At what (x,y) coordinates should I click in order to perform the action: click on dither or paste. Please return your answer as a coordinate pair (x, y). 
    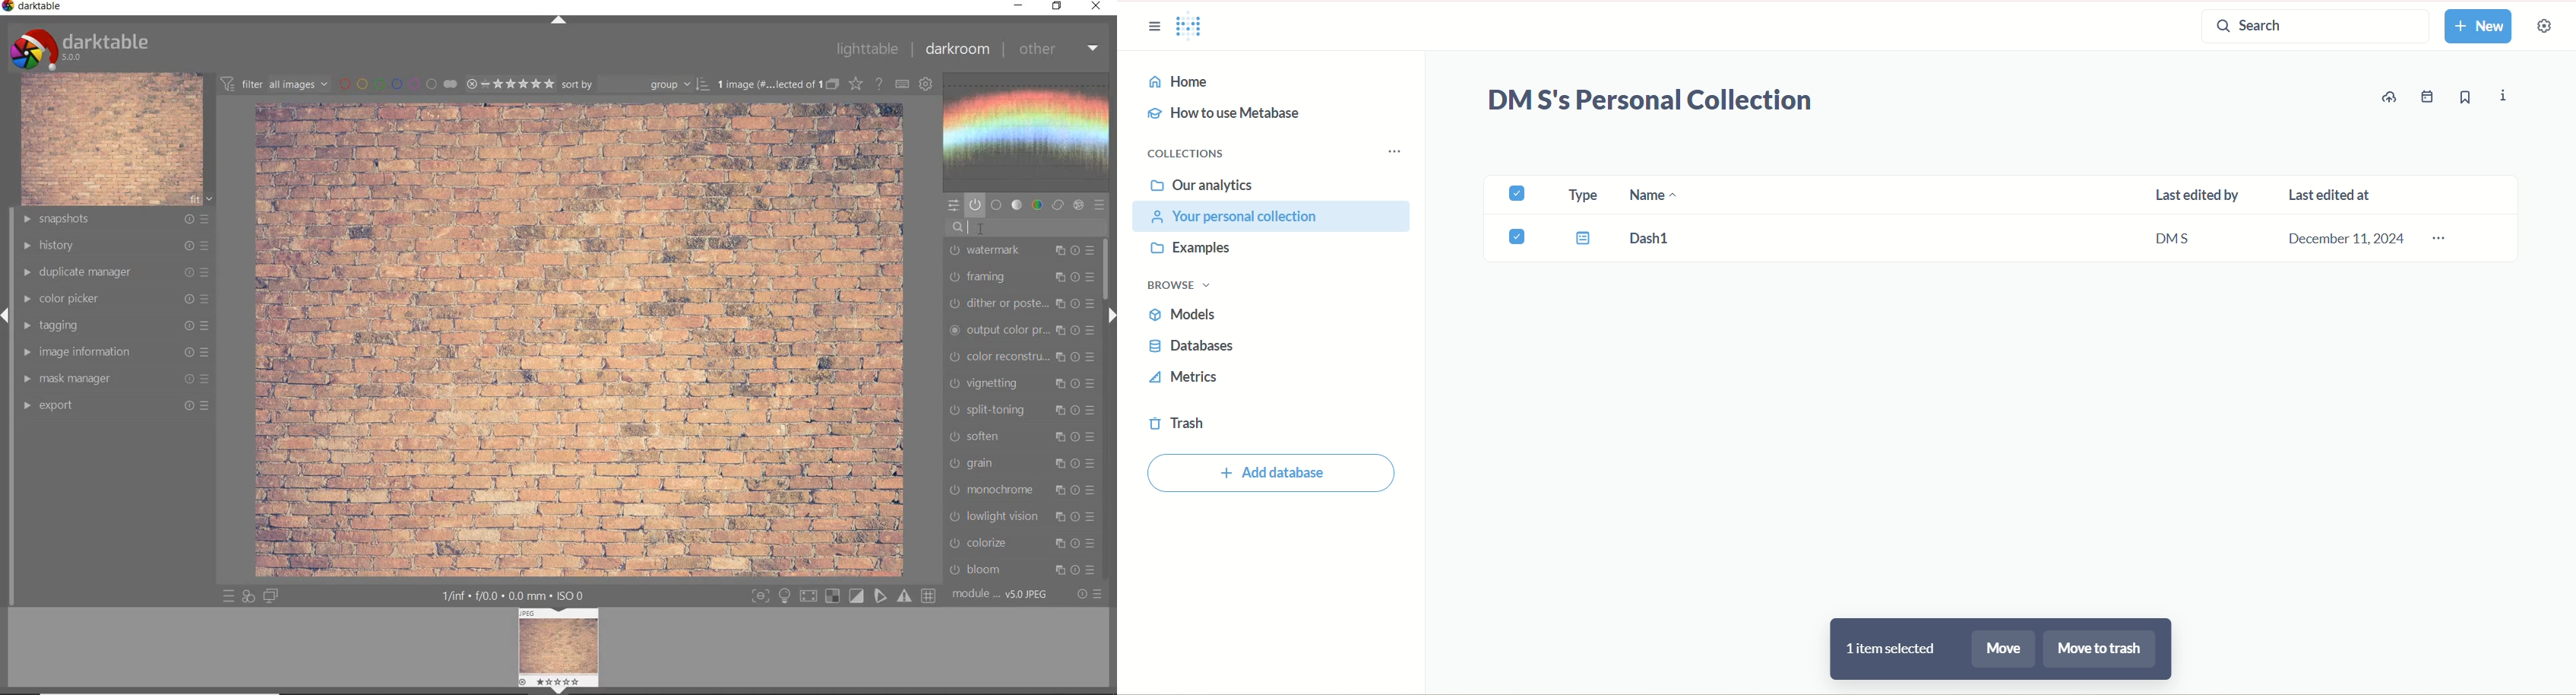
    Looking at the image, I should click on (1023, 303).